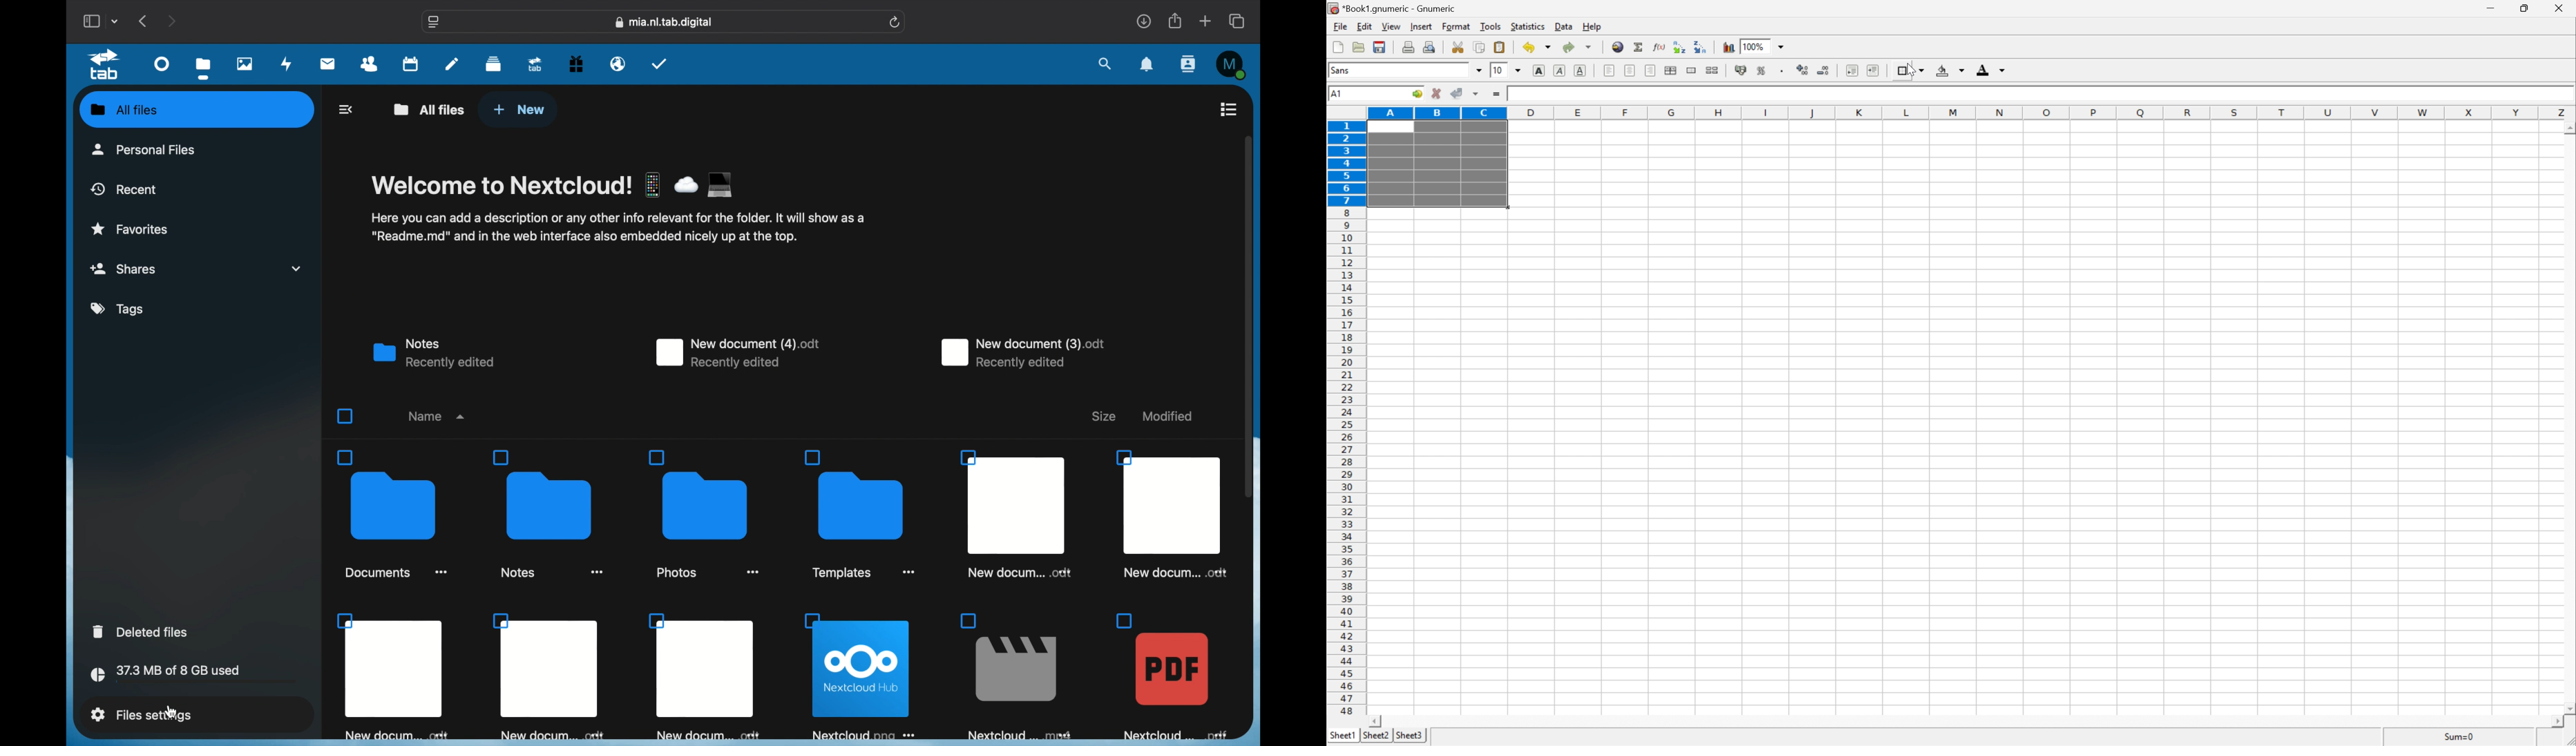 The width and height of the screenshot is (2576, 756). Describe the element at coordinates (162, 63) in the screenshot. I see `dashboard` at that location.